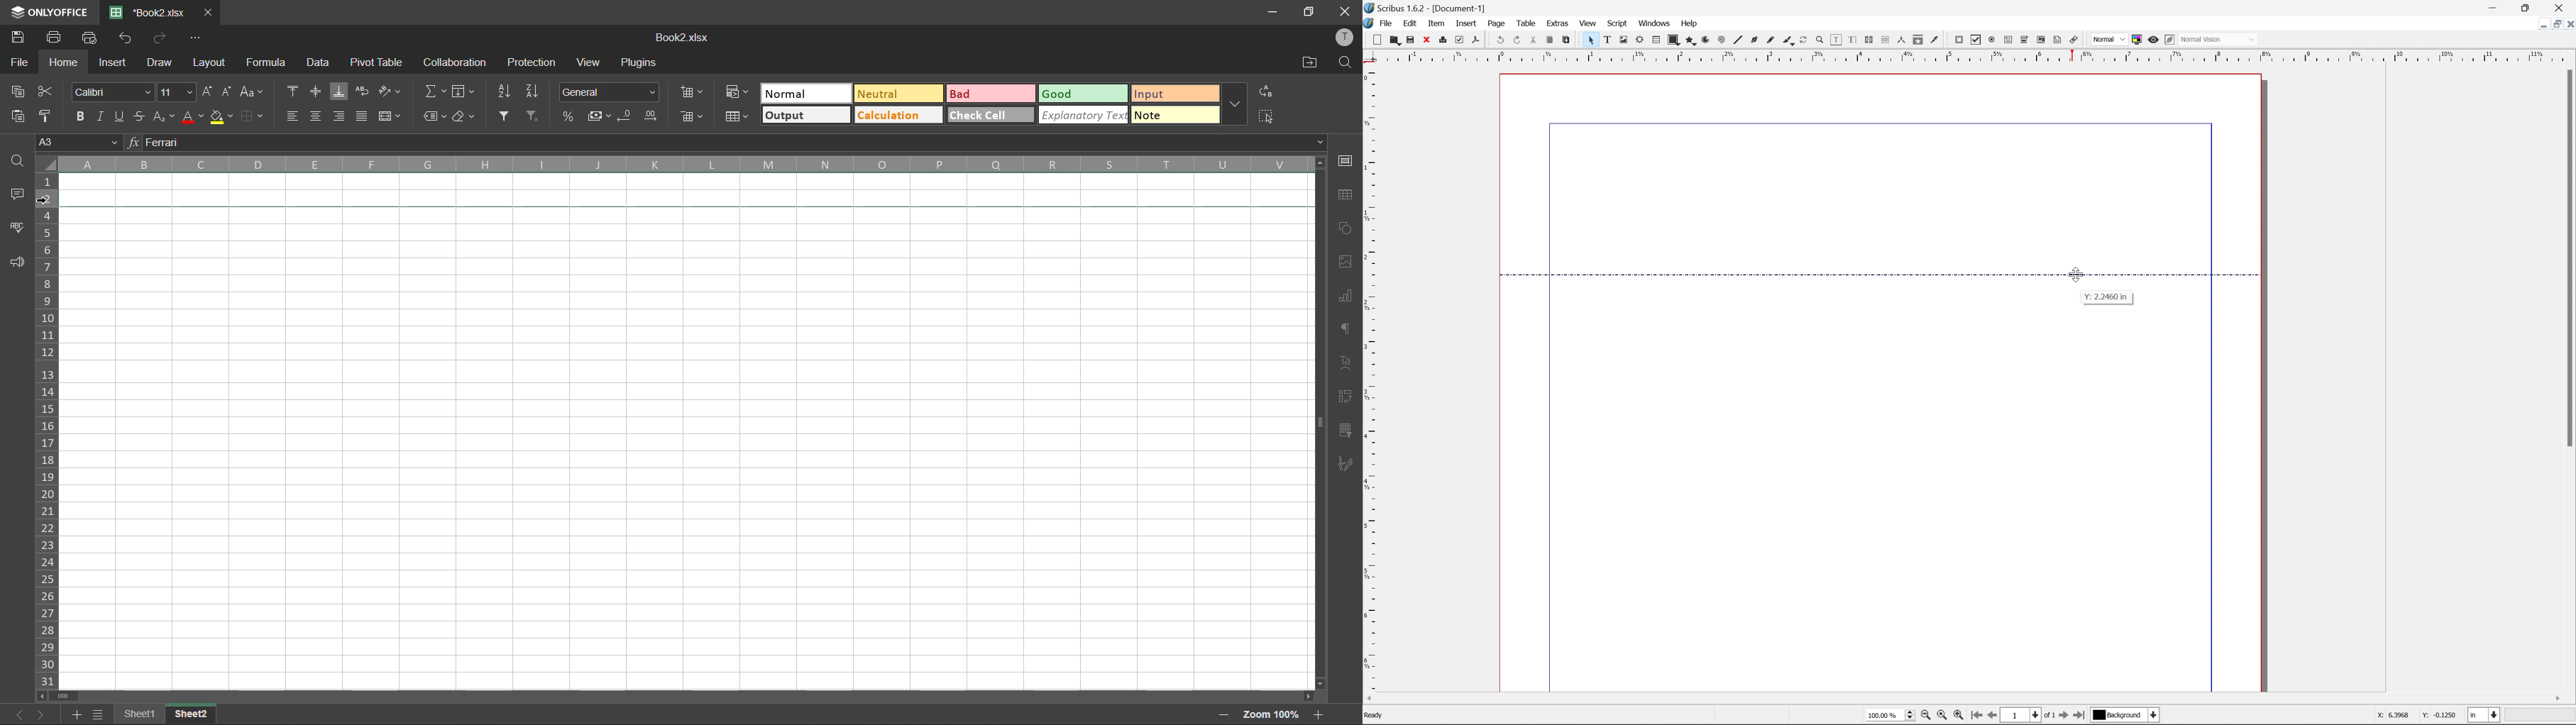 The height and width of the screenshot is (728, 2576). Describe the element at coordinates (101, 114) in the screenshot. I see `italic` at that location.